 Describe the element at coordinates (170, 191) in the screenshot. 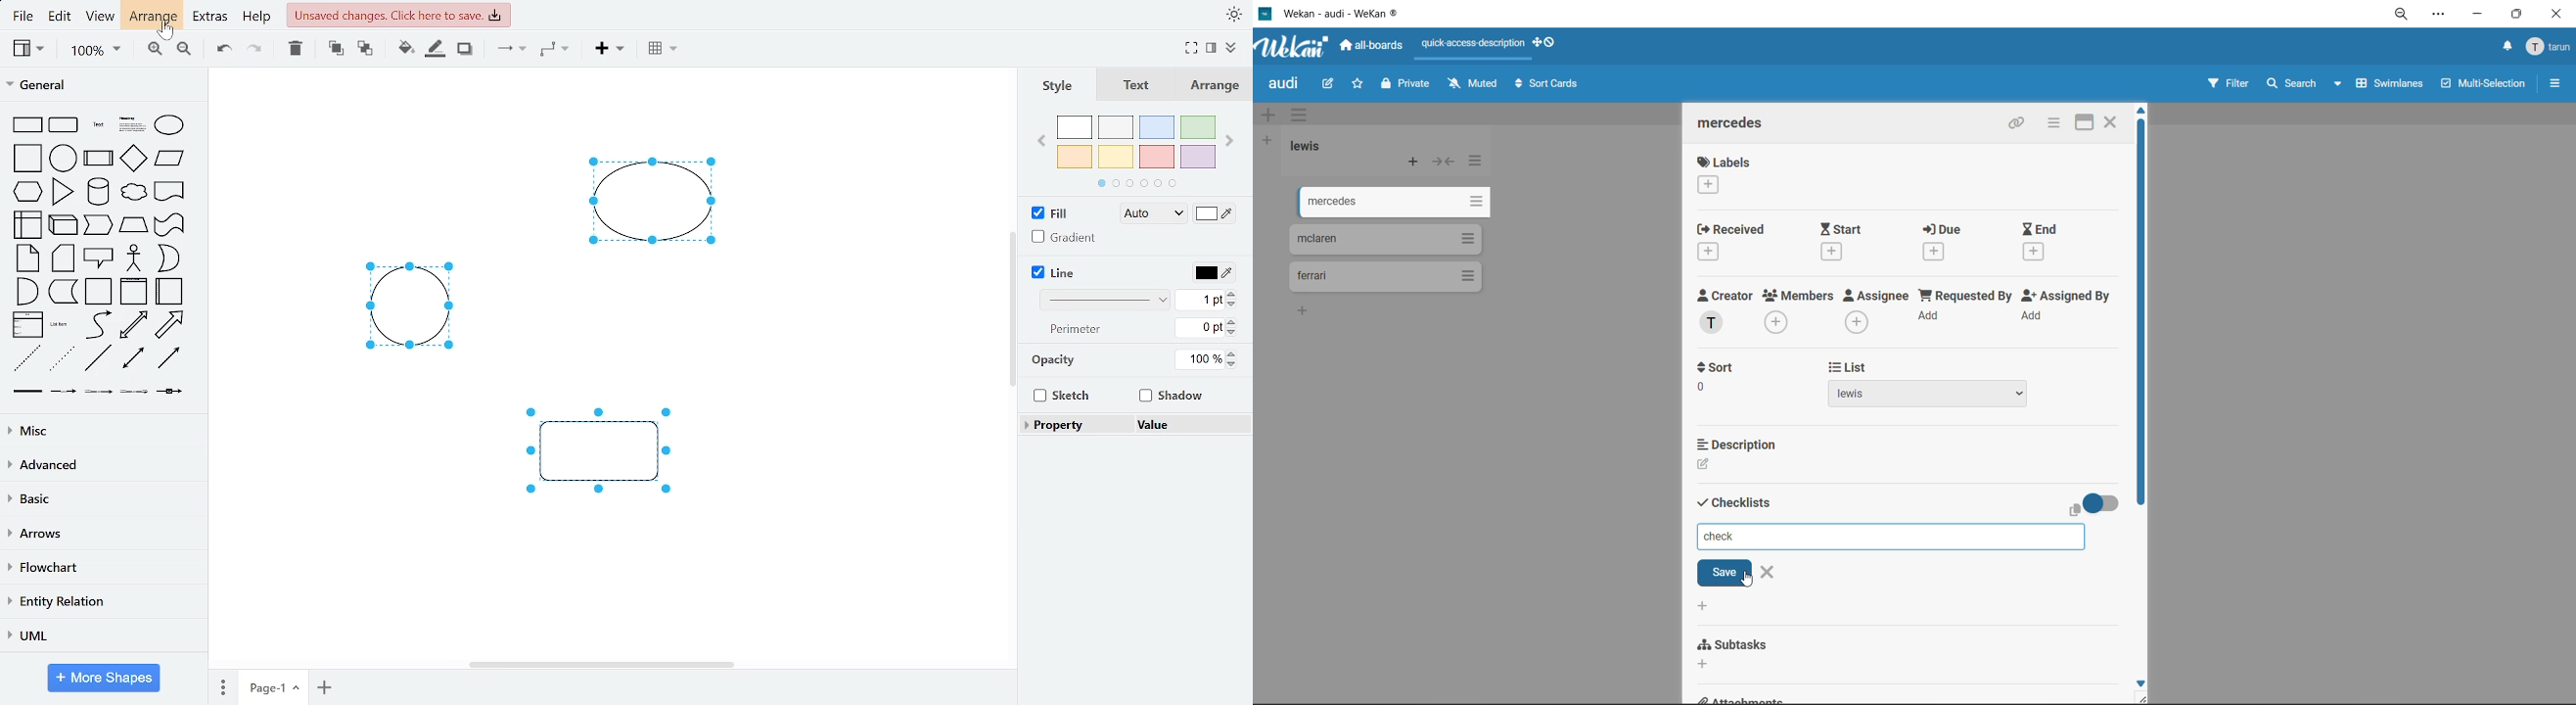

I see `document` at that location.